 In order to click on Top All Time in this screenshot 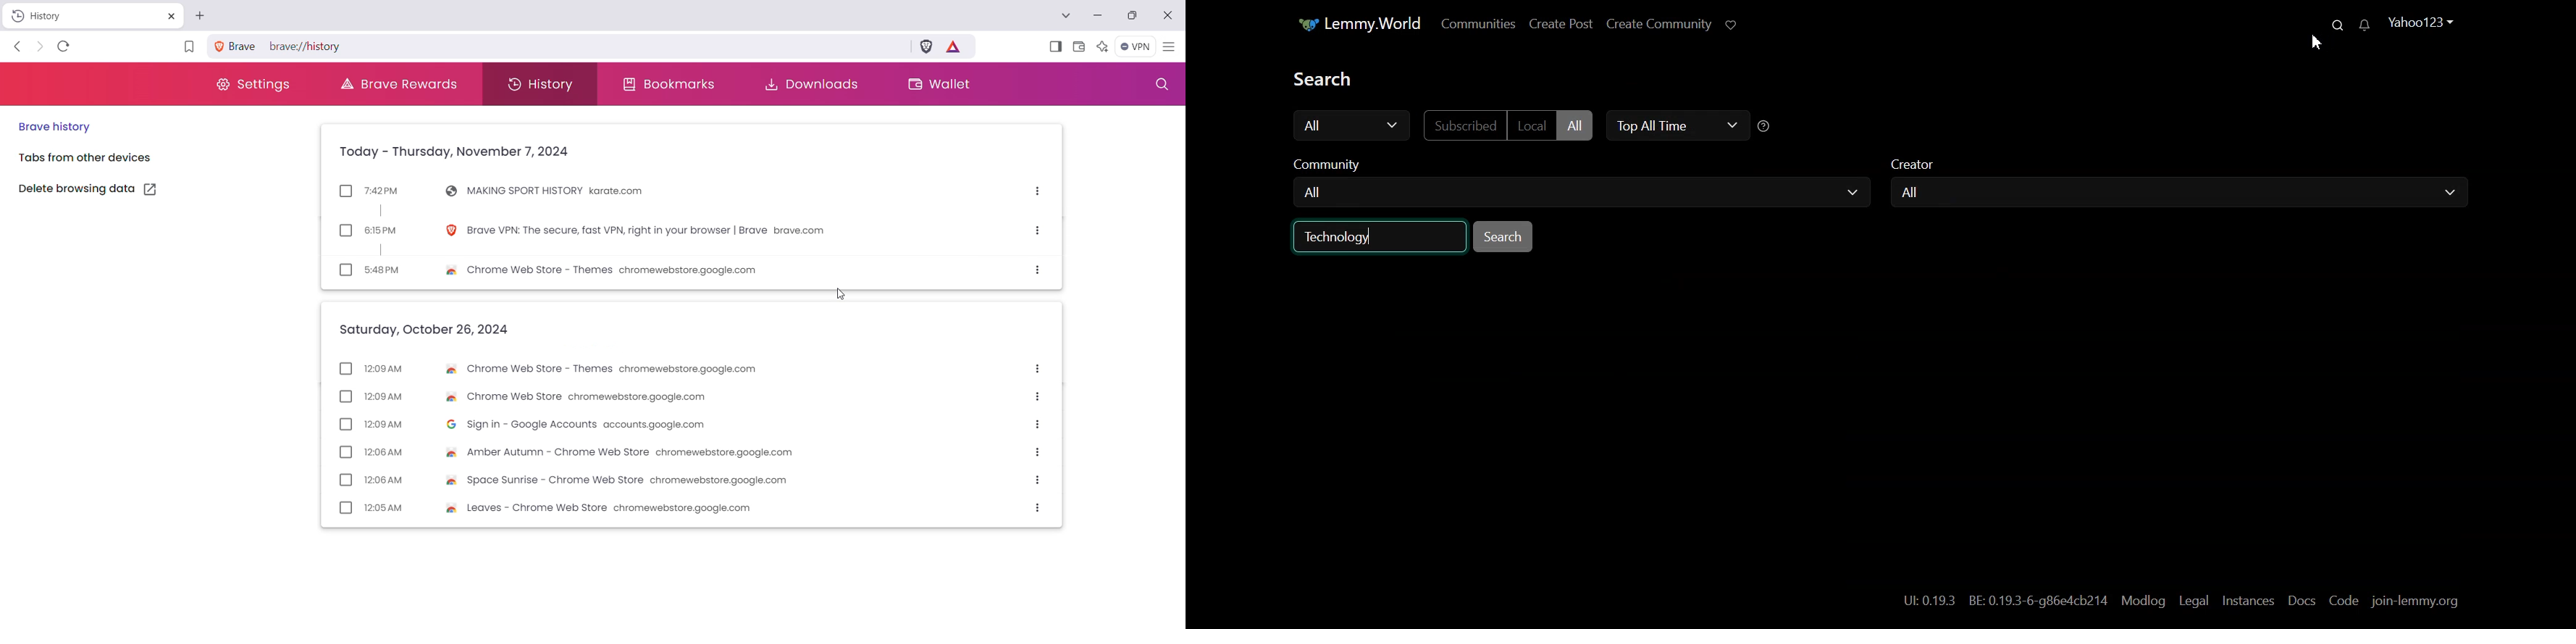, I will do `click(1677, 125)`.